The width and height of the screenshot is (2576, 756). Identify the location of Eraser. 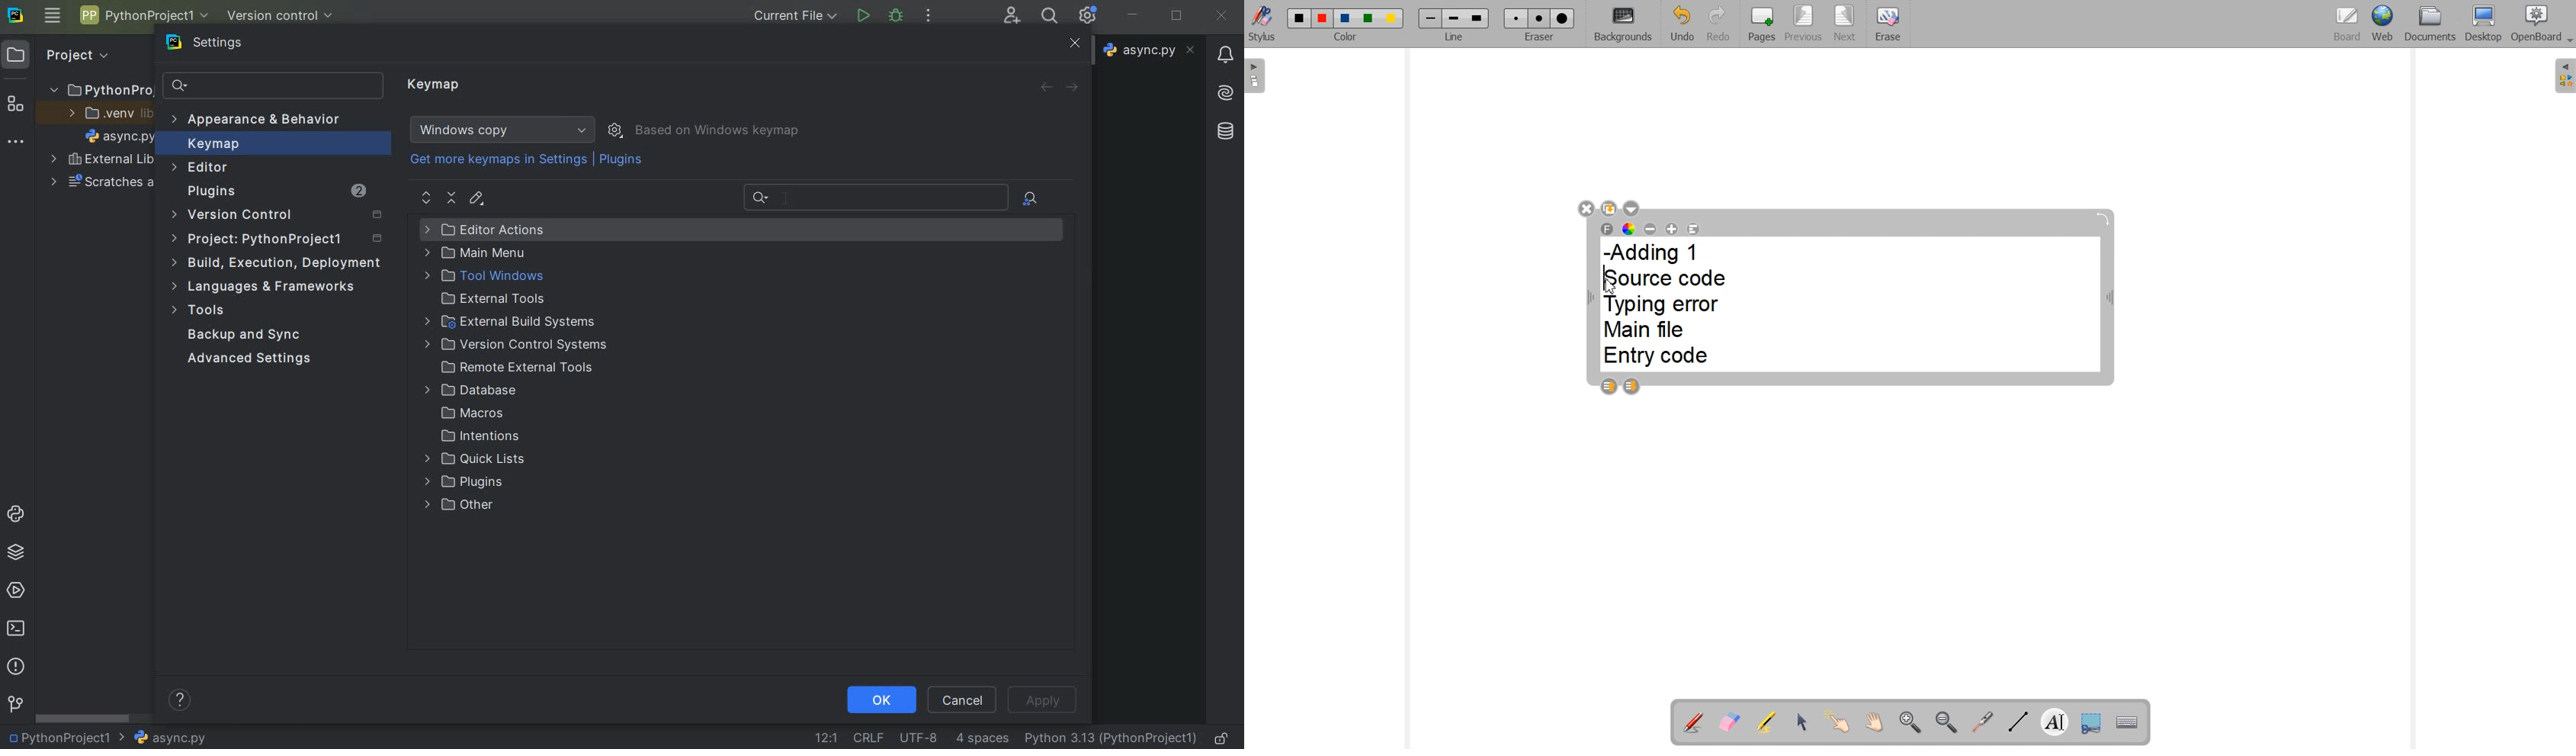
(1538, 38).